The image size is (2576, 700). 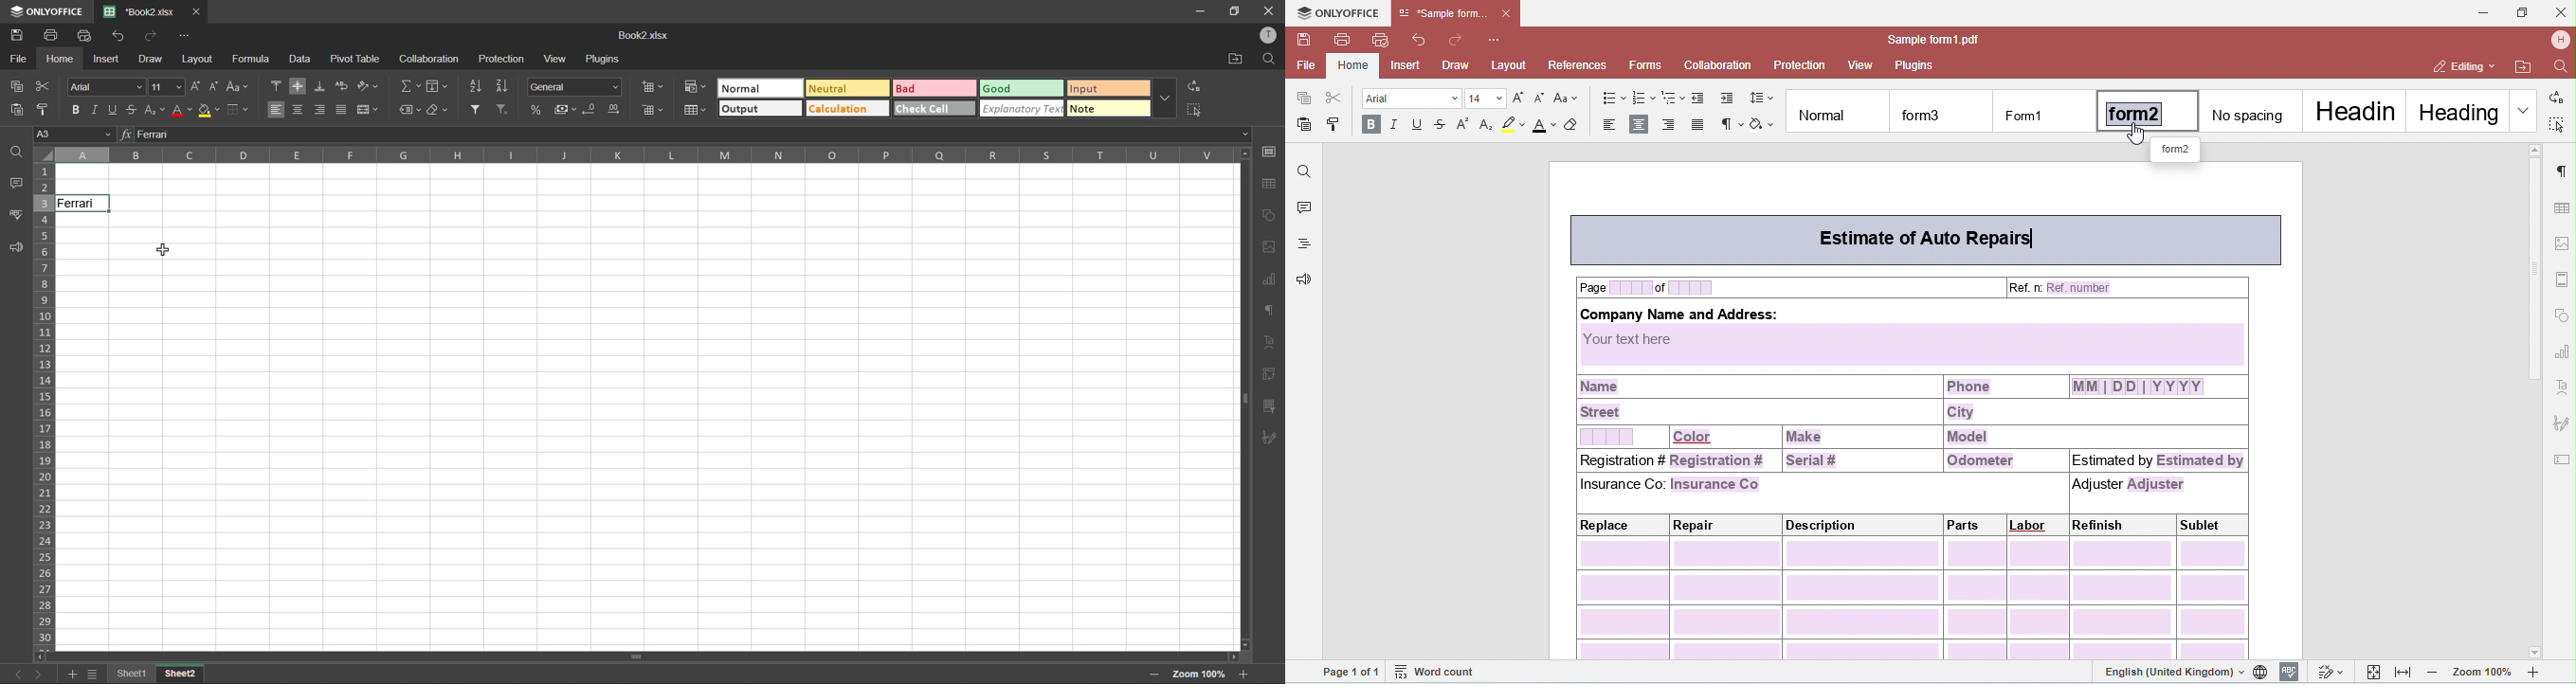 What do you see at coordinates (277, 110) in the screenshot?
I see `align left` at bounding box center [277, 110].